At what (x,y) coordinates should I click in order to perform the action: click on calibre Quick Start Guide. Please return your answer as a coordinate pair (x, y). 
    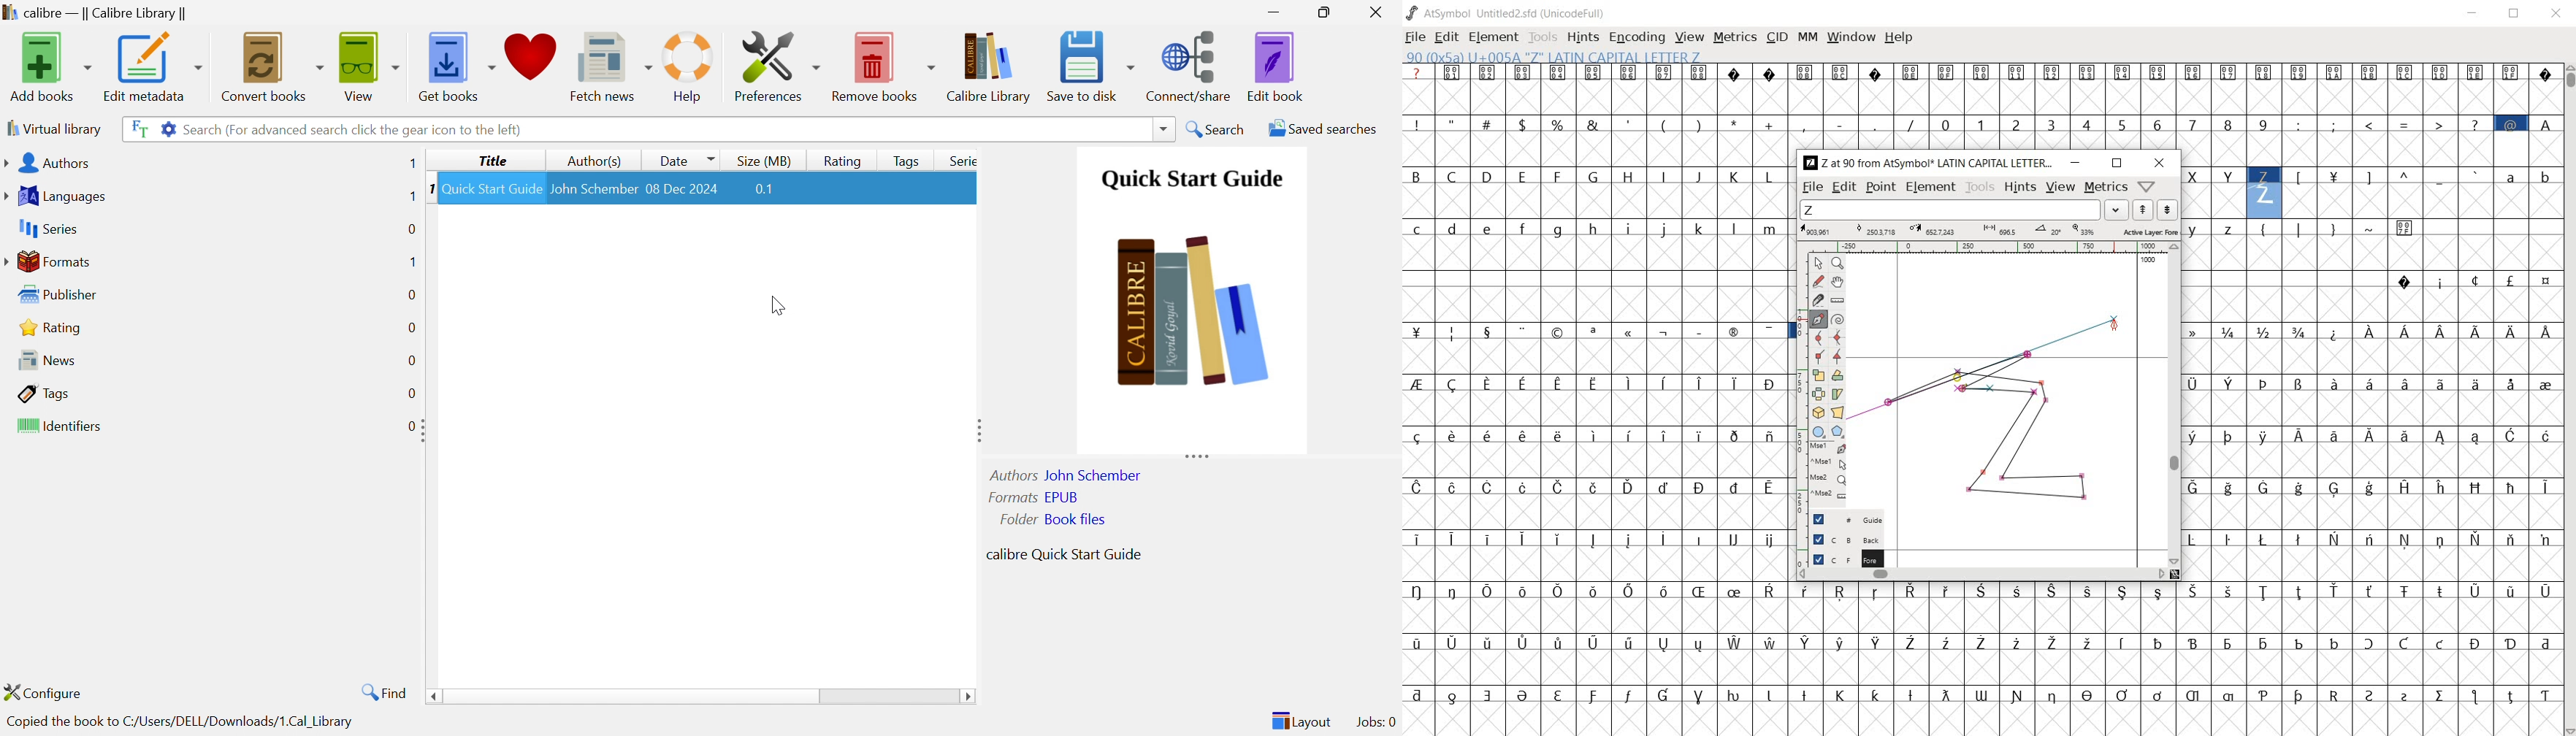
    Looking at the image, I should click on (1063, 553).